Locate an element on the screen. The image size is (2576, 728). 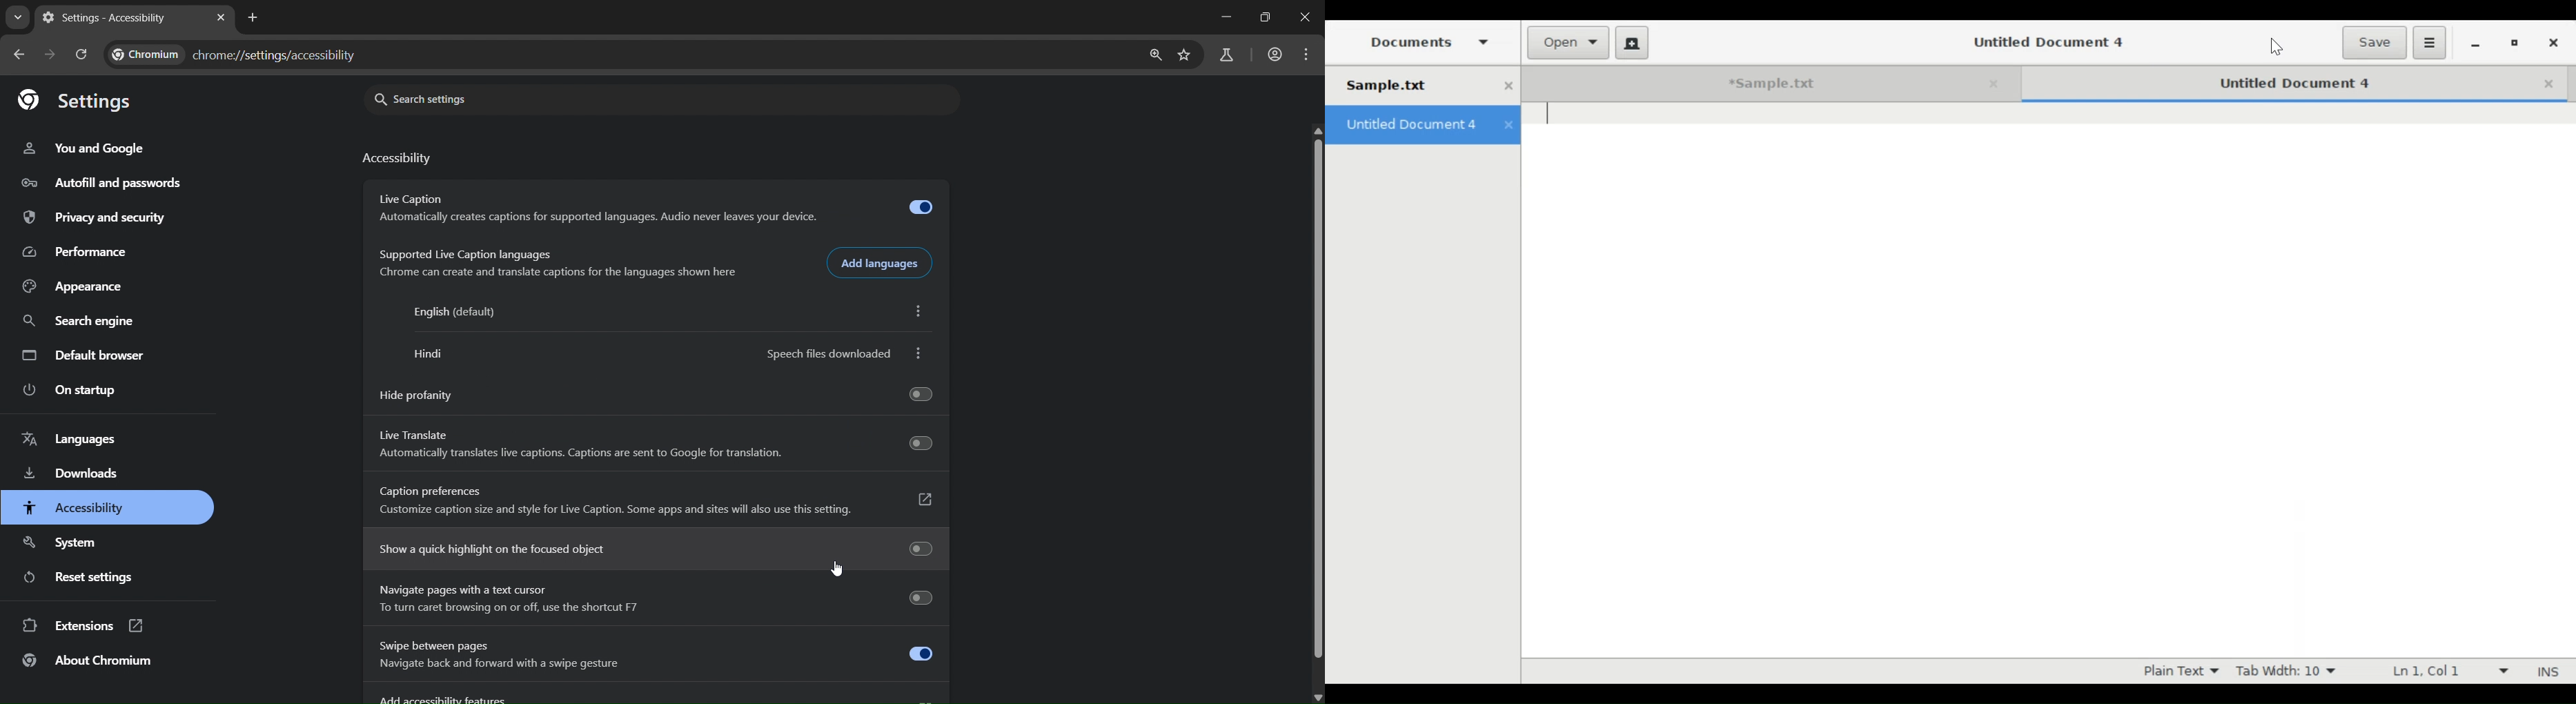
hide profanity is located at coordinates (659, 389).